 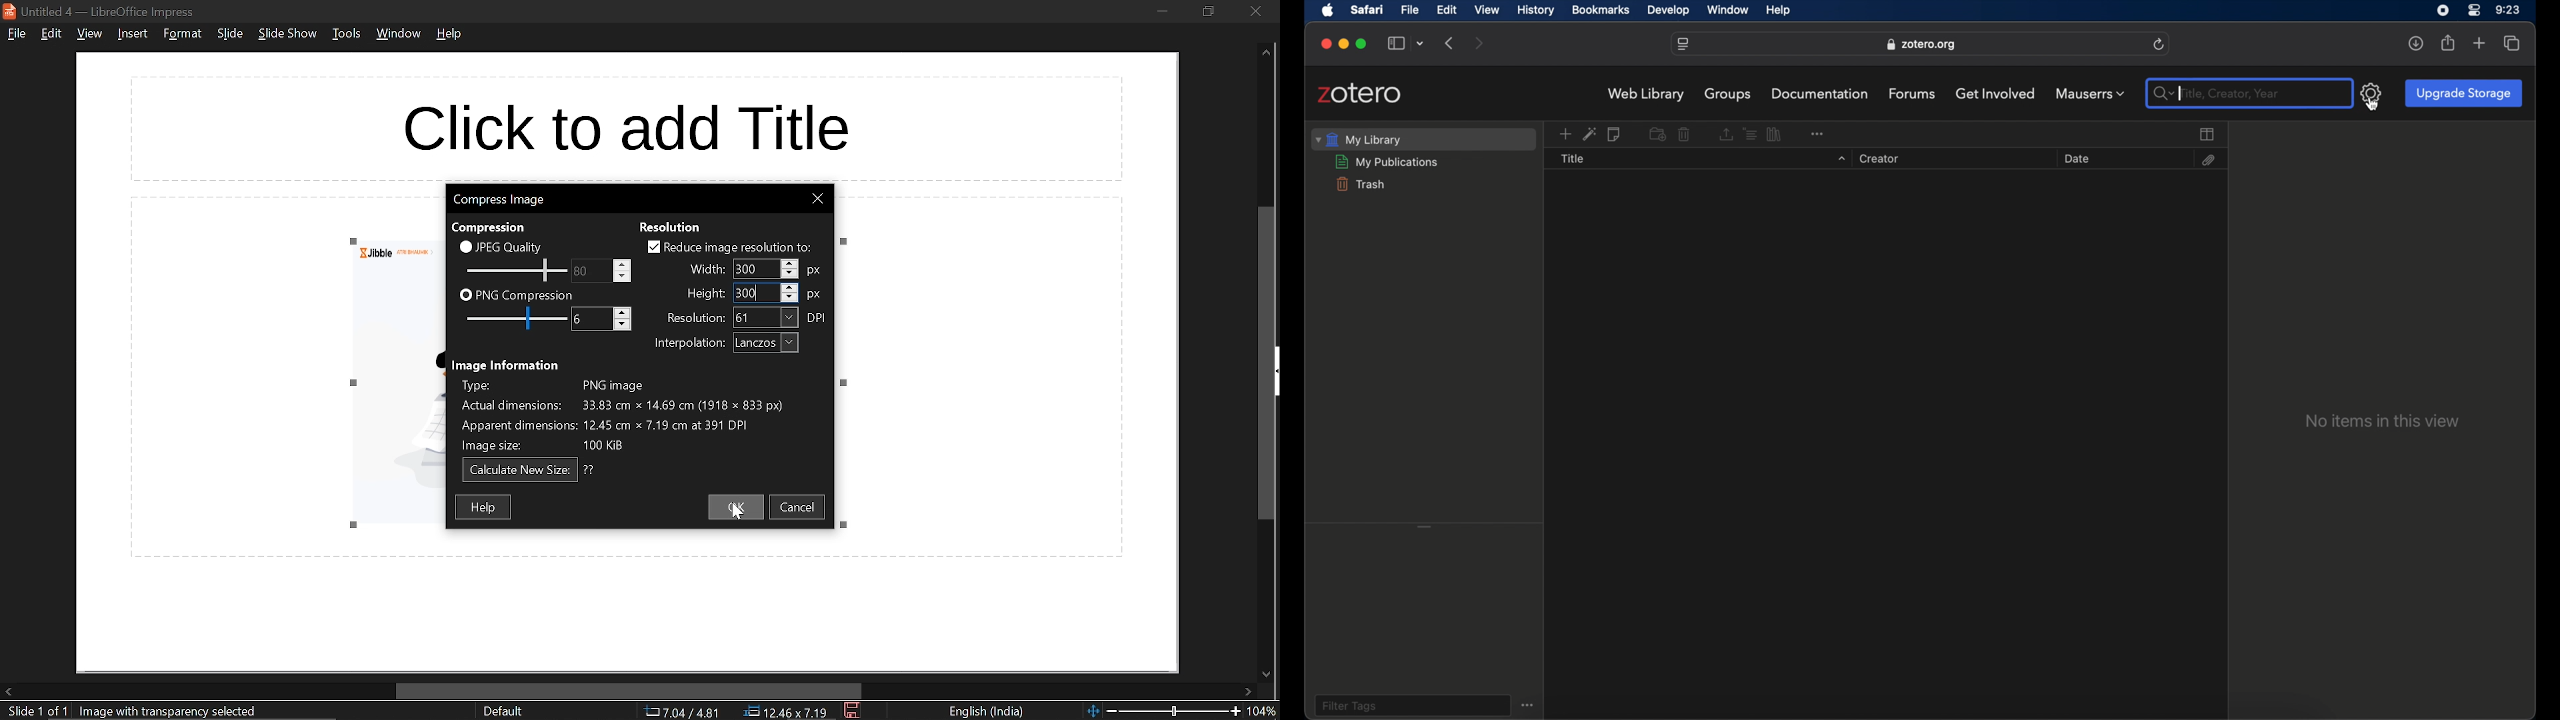 I want to click on view, so click(x=1487, y=9).